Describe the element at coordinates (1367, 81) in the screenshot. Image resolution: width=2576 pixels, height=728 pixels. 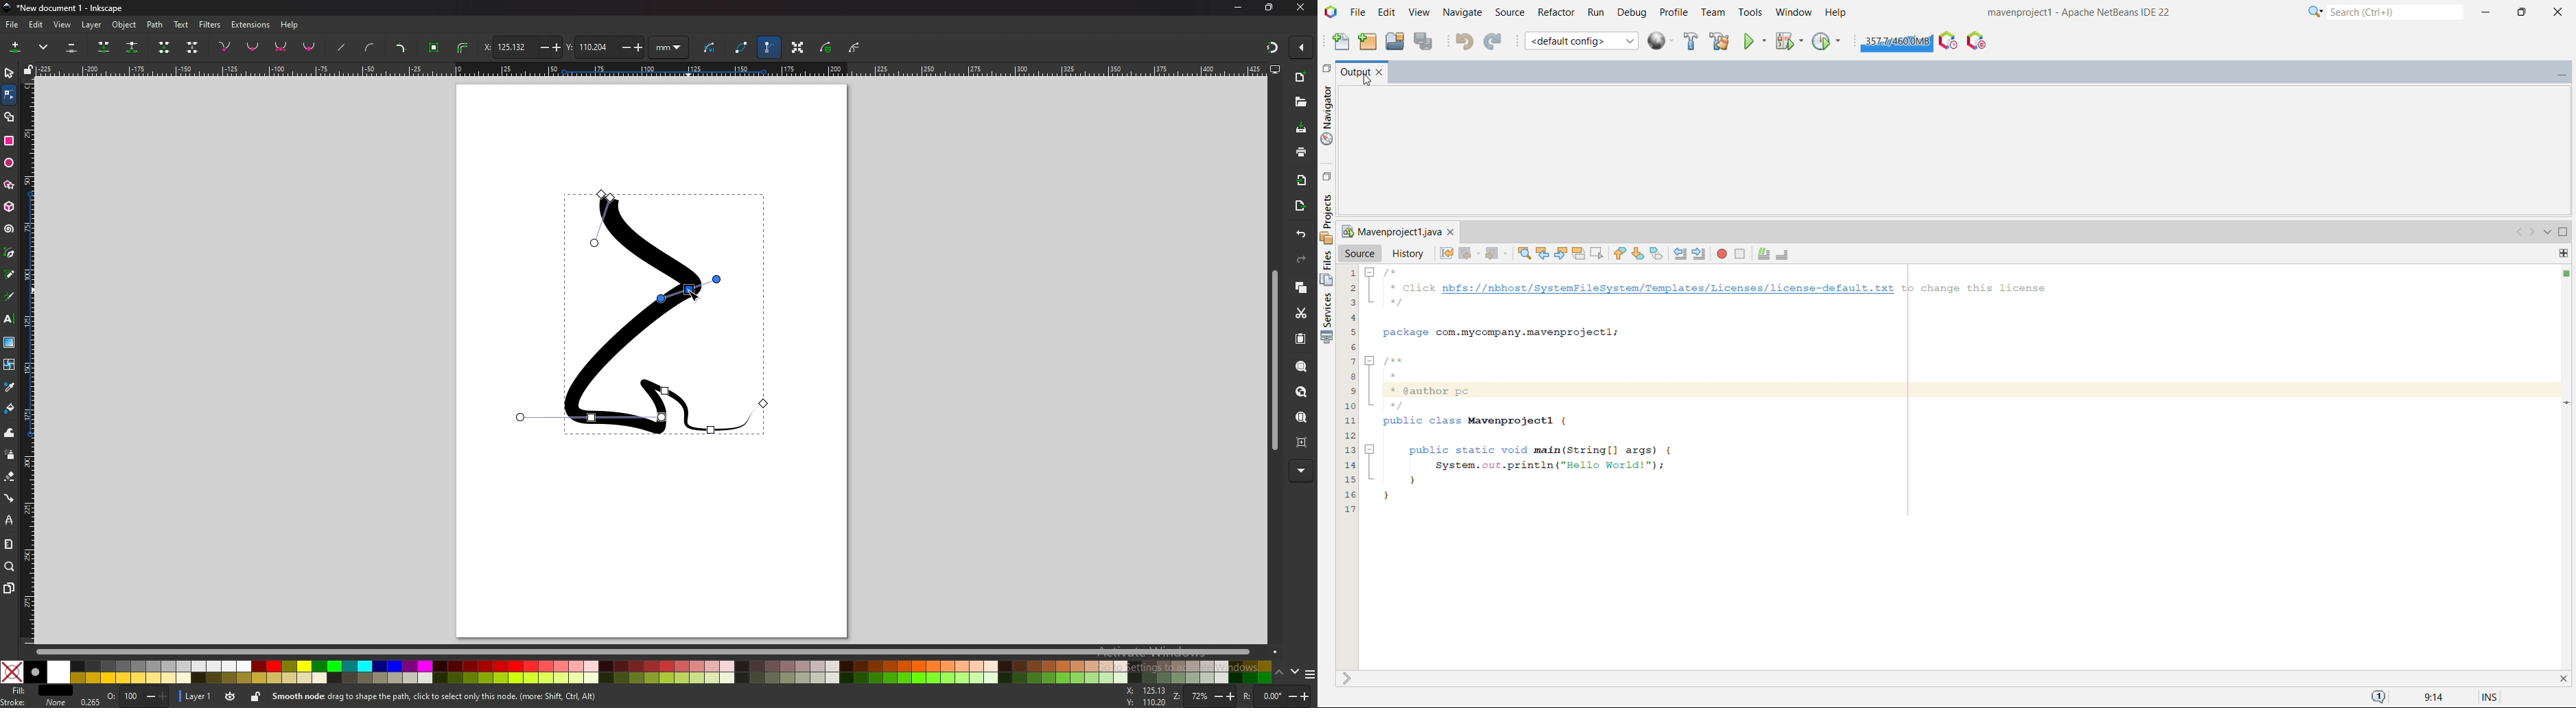
I see `cursor` at that location.